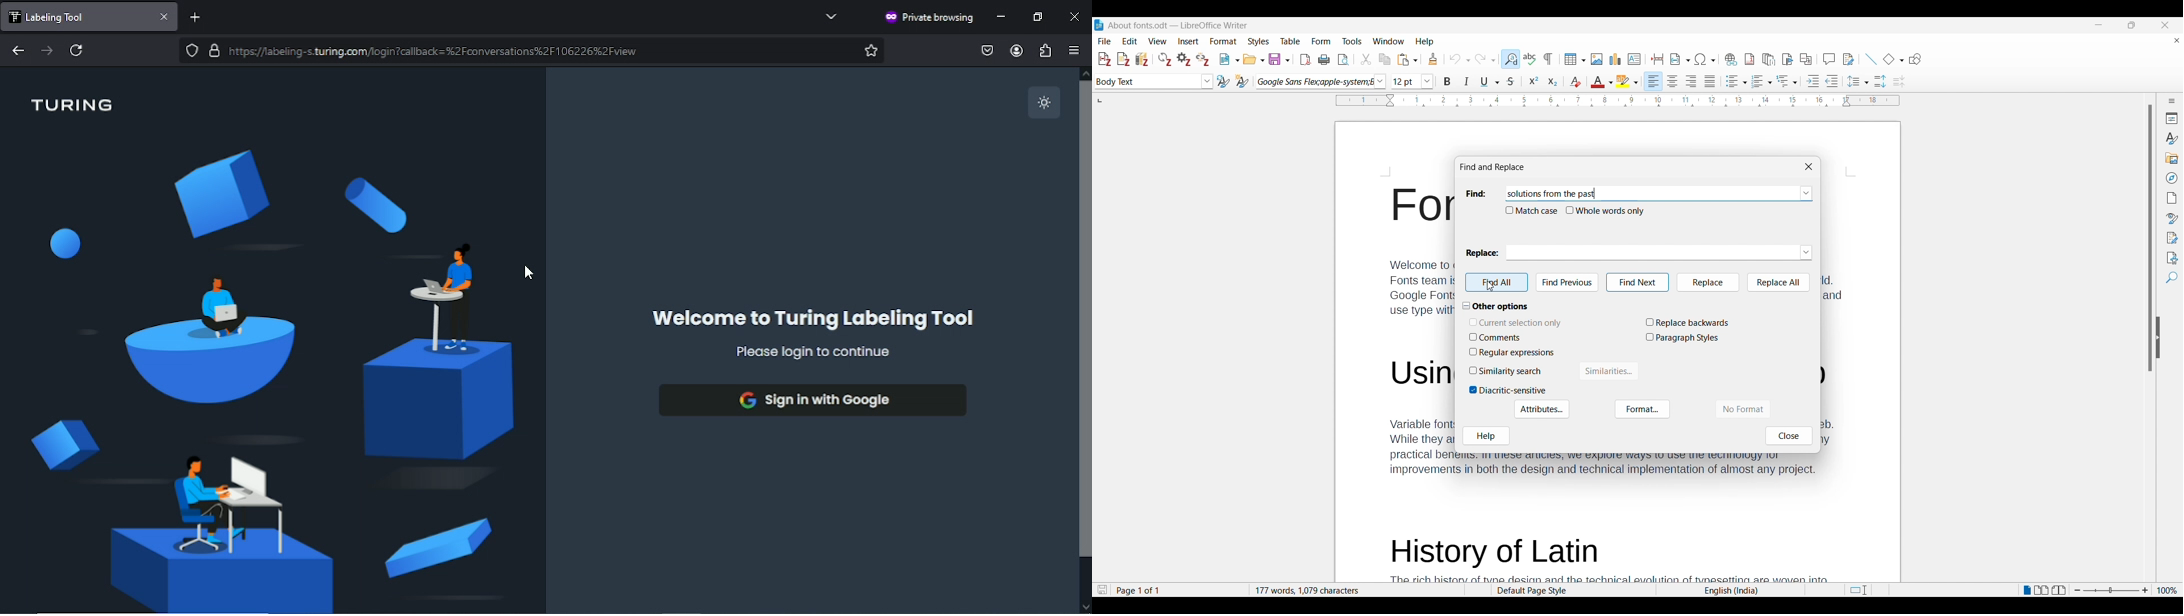 This screenshot has height=616, width=2184. I want to click on Type in text size, so click(1406, 82).